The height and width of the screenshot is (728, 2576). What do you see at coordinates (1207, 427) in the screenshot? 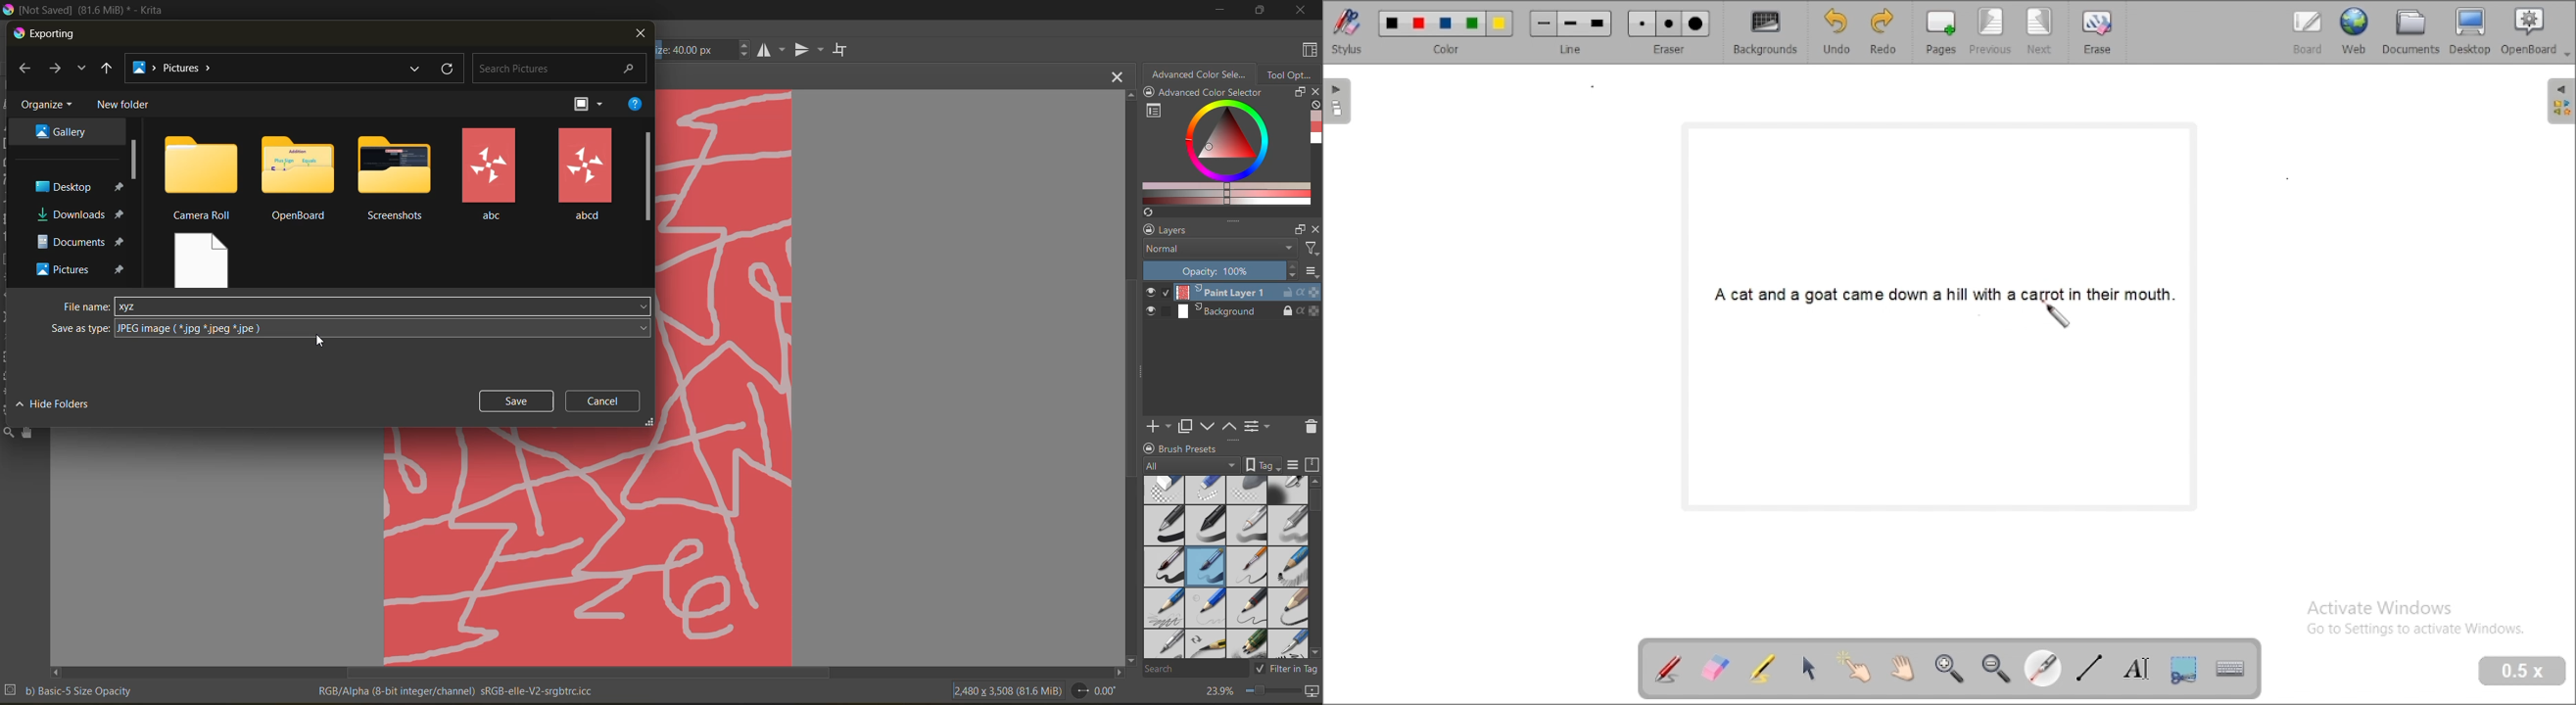
I see `mask down` at bounding box center [1207, 427].